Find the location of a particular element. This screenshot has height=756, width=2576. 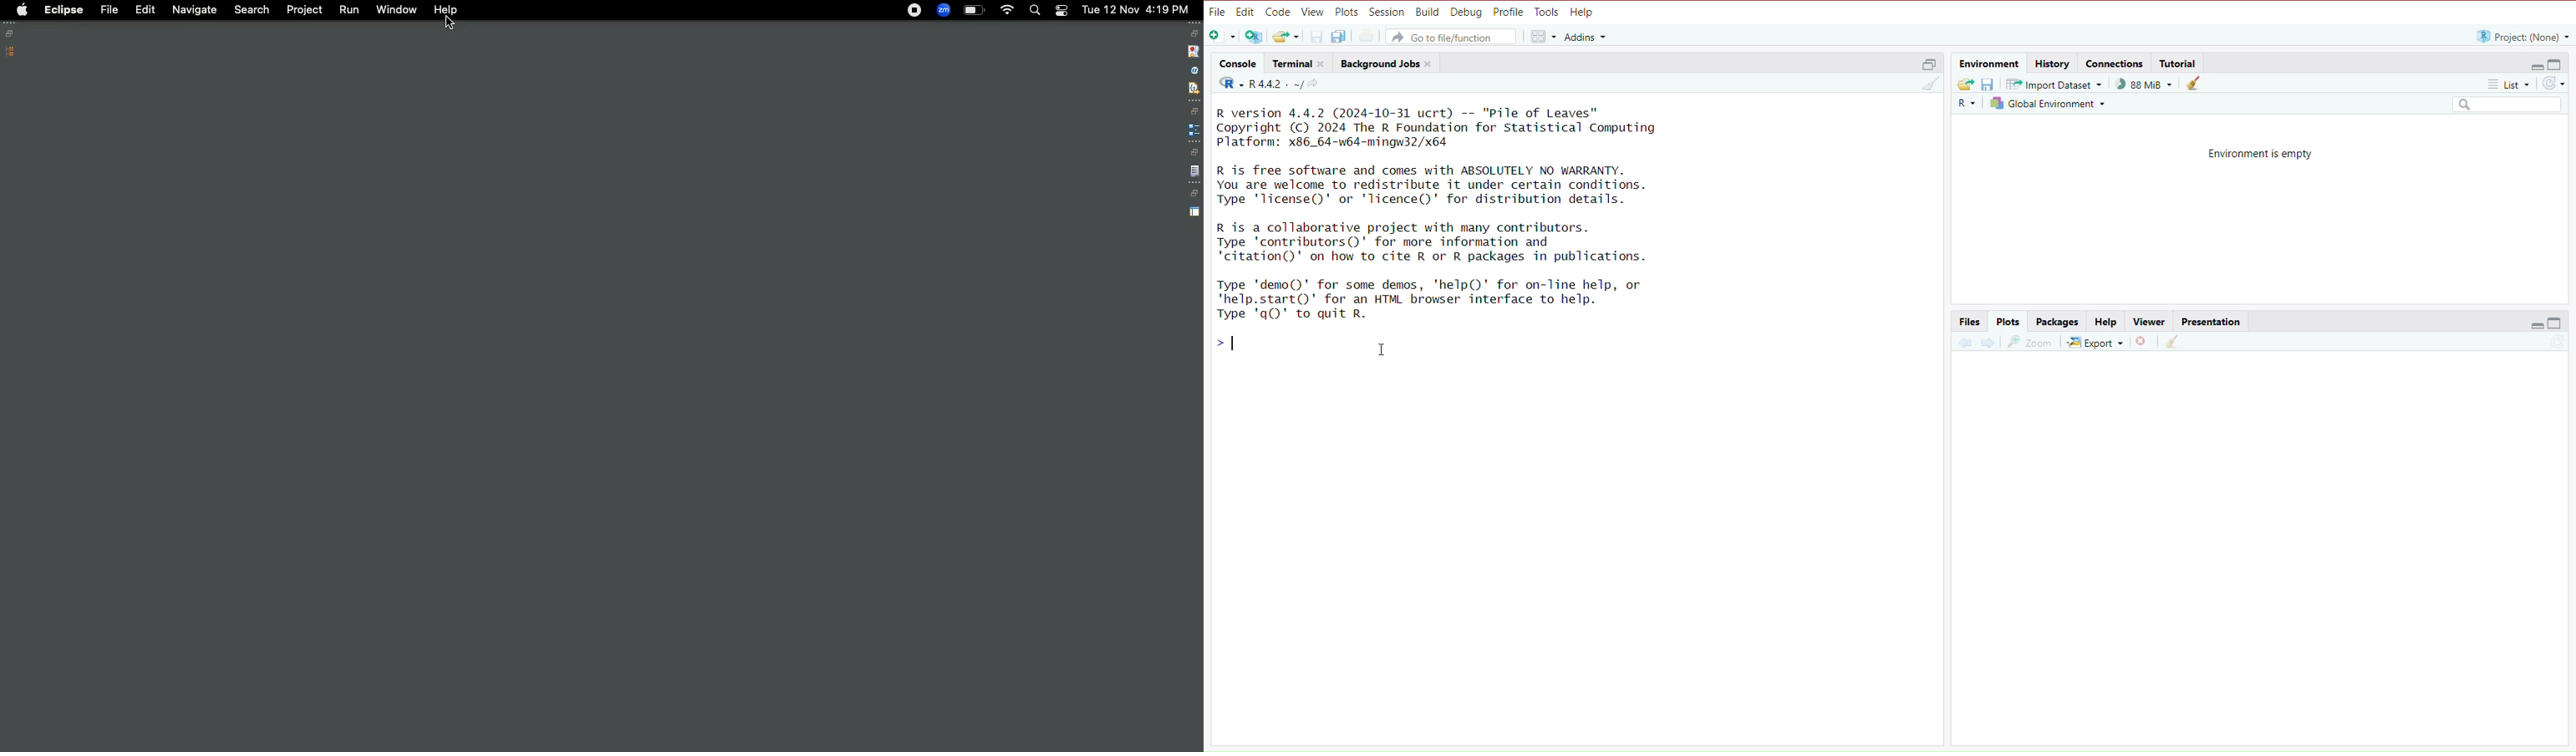

File is located at coordinates (108, 9).